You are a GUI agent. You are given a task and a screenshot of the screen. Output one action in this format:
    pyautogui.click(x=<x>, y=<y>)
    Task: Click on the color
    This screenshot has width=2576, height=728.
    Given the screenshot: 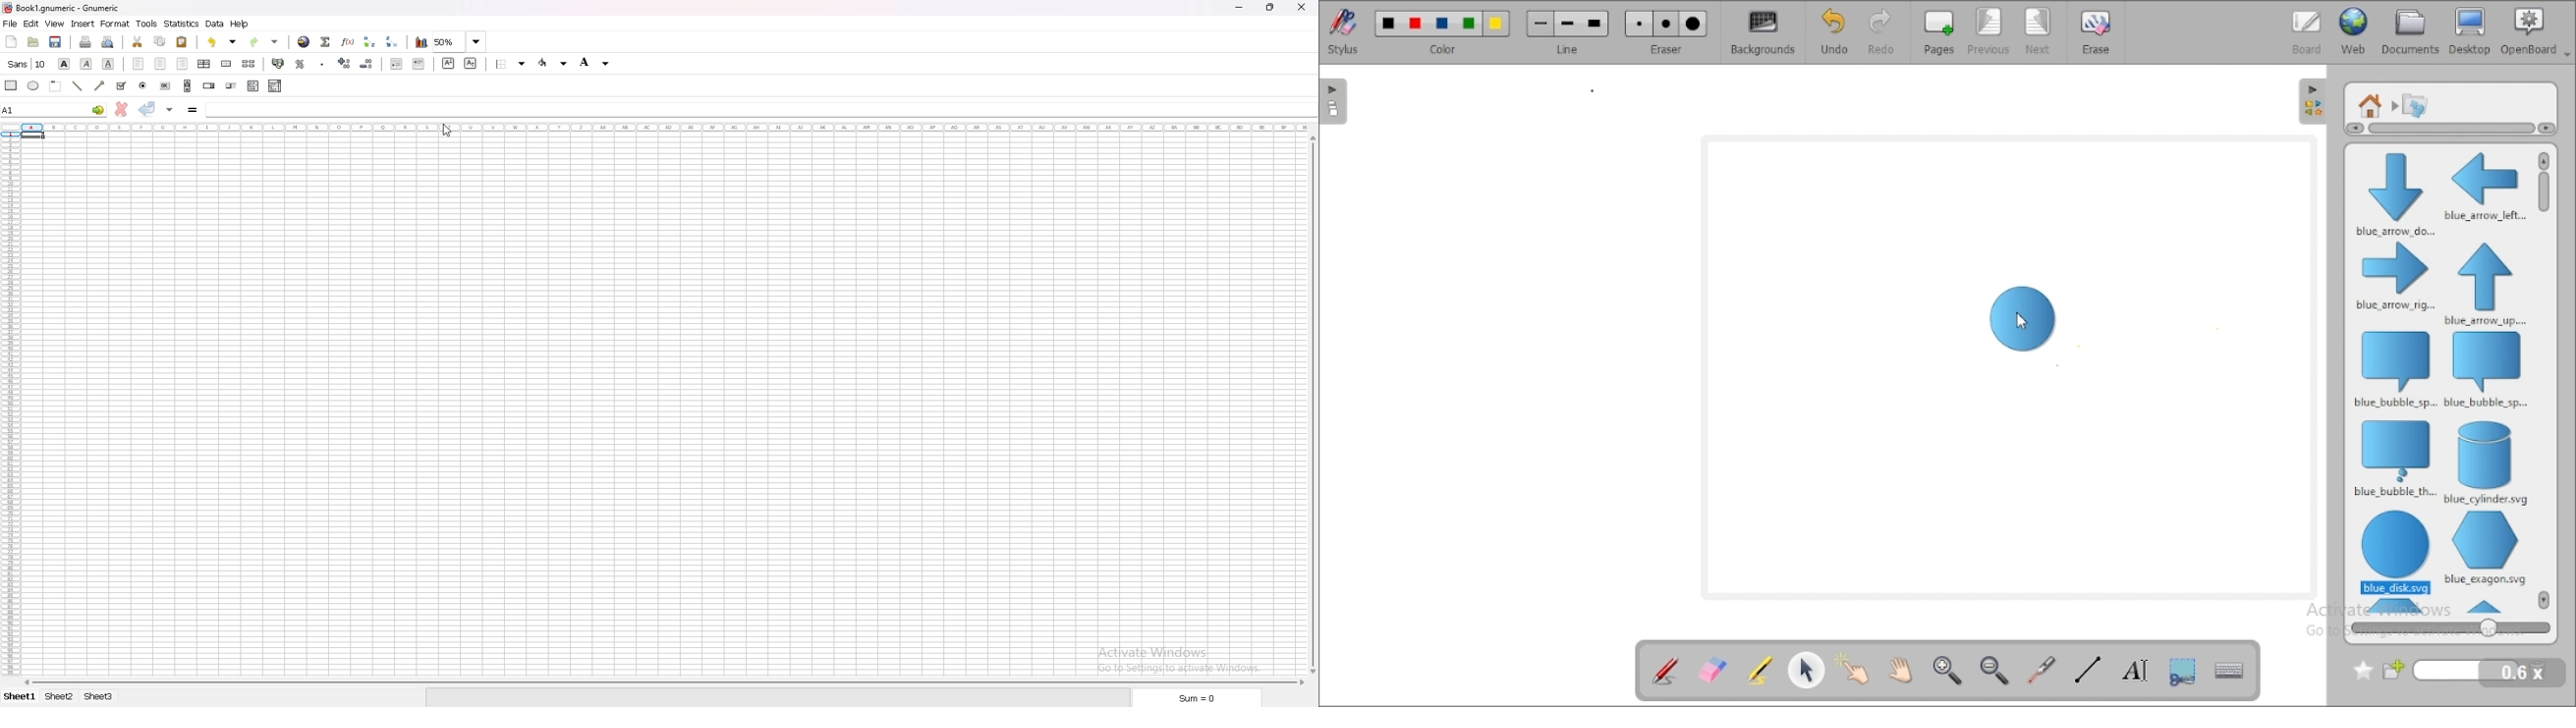 What is the action you would take?
    pyautogui.click(x=1442, y=31)
    